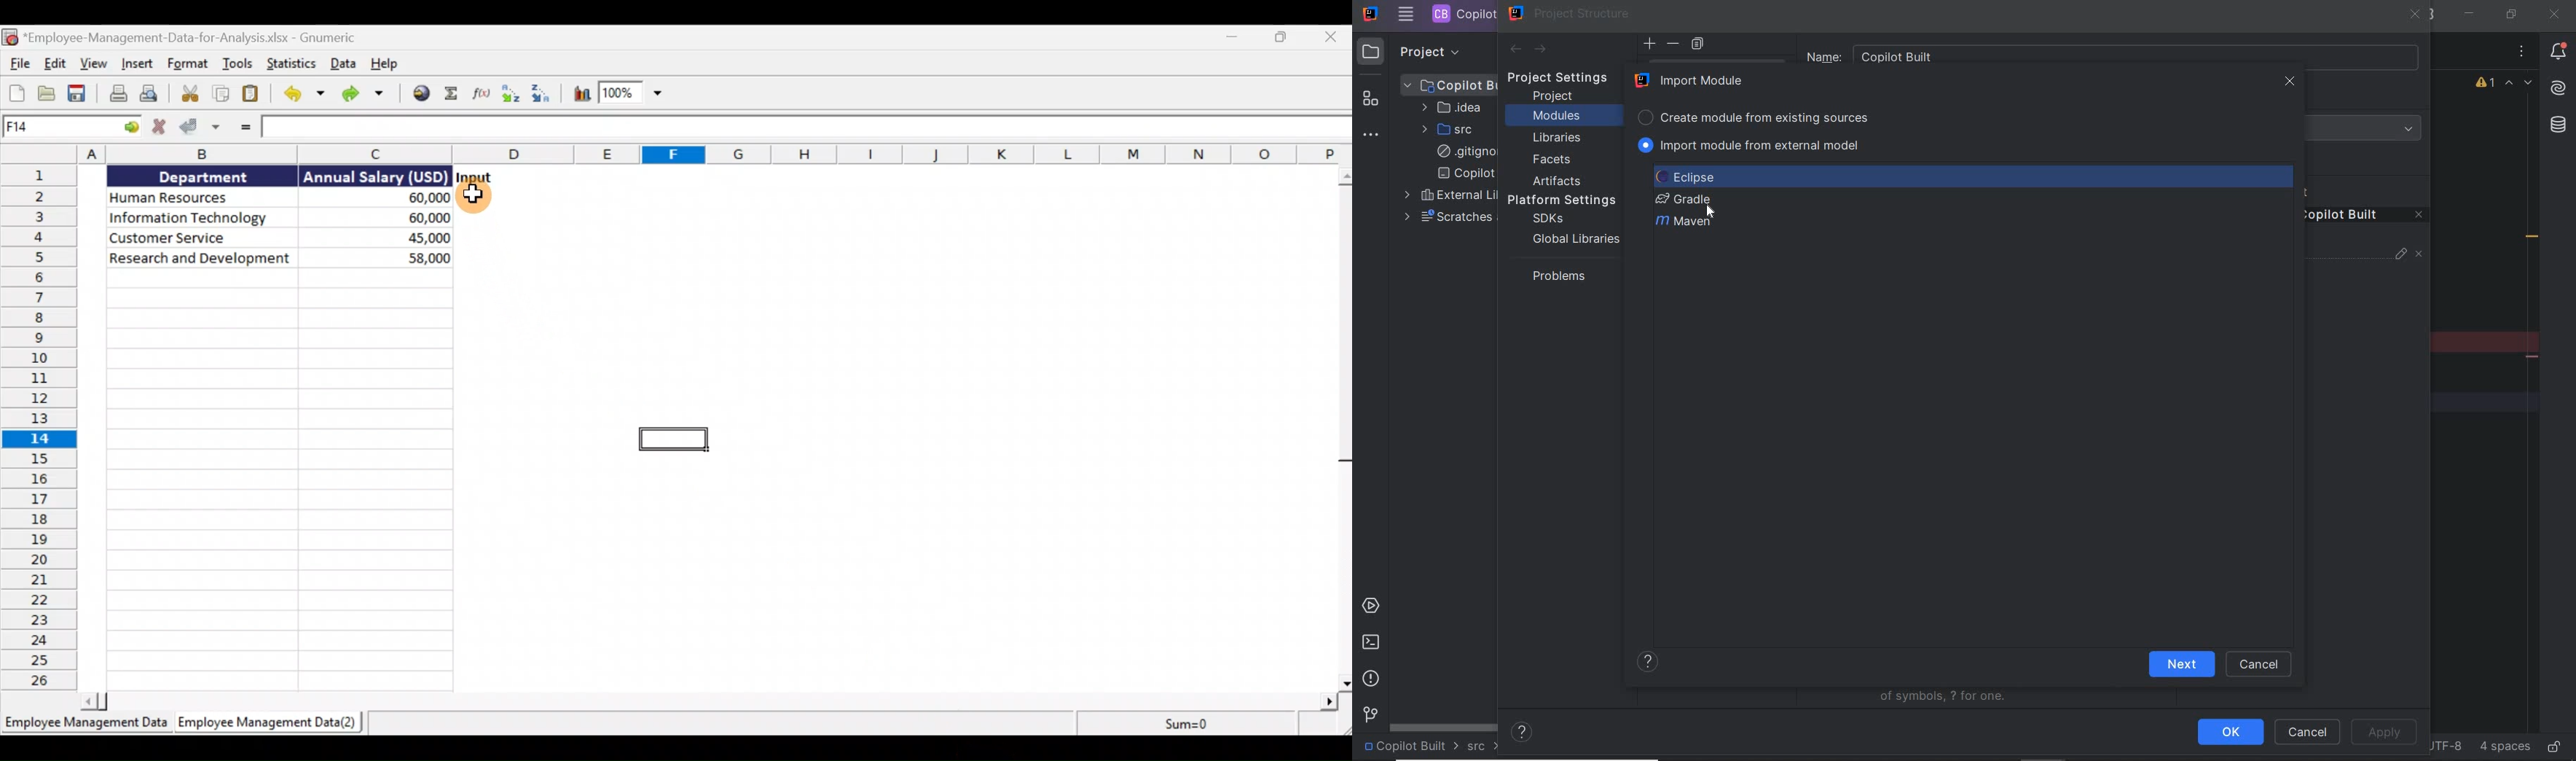  Describe the element at coordinates (1649, 663) in the screenshot. I see `show help contents` at that location.